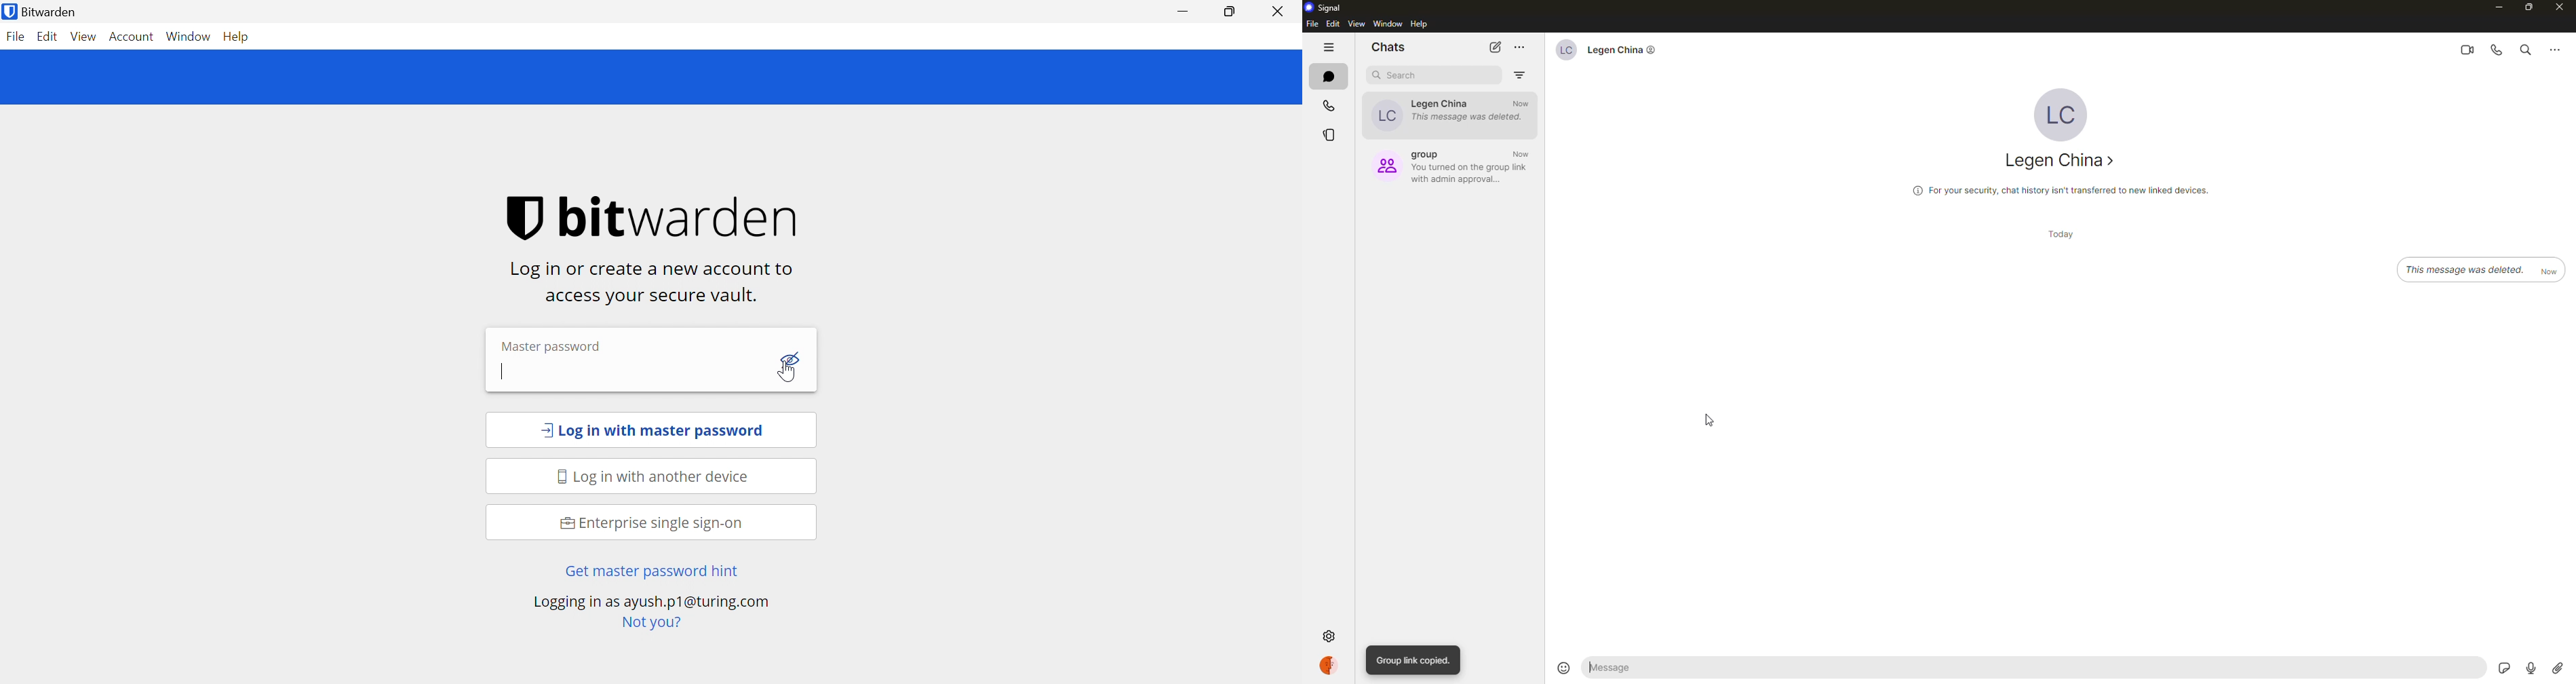 Image resolution: width=2576 pixels, height=700 pixels. Describe the element at coordinates (650, 622) in the screenshot. I see `Not you?` at that location.